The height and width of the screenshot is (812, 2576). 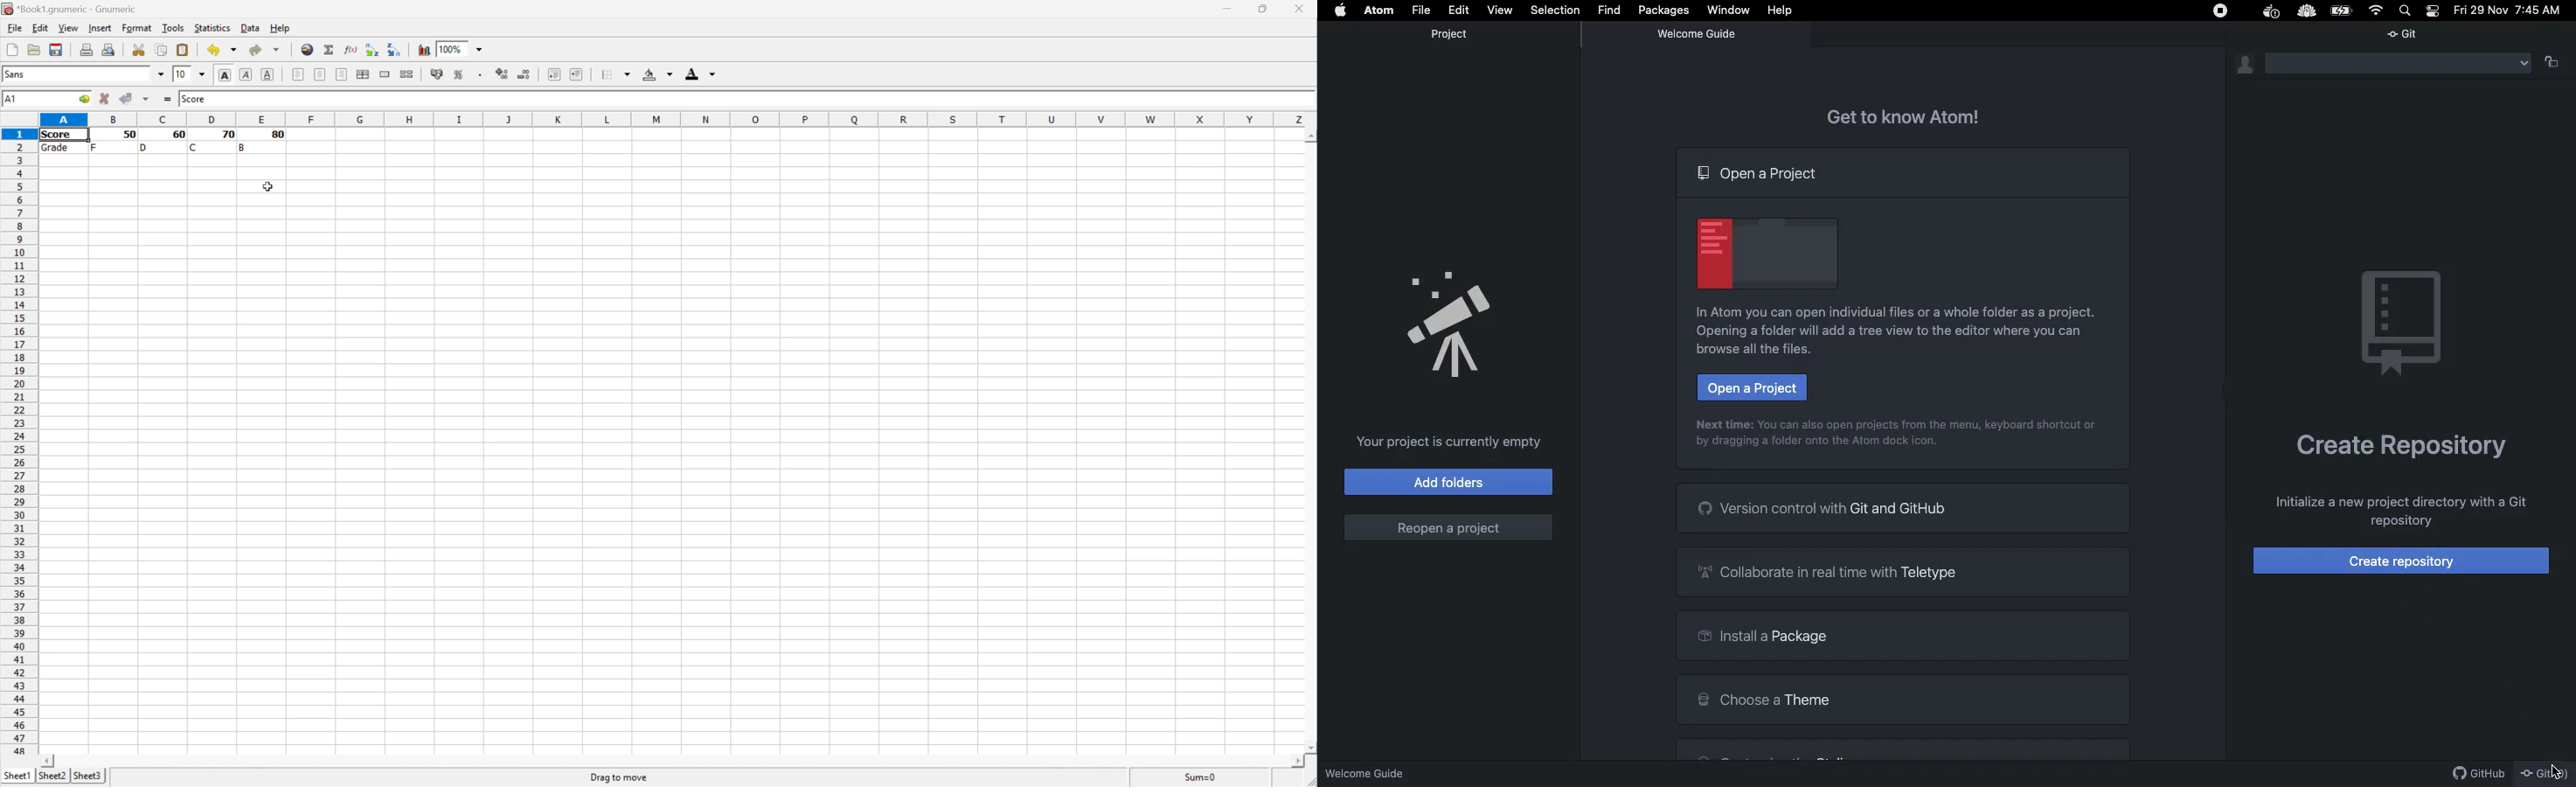 I want to click on Format the selection as accounting, so click(x=432, y=76).